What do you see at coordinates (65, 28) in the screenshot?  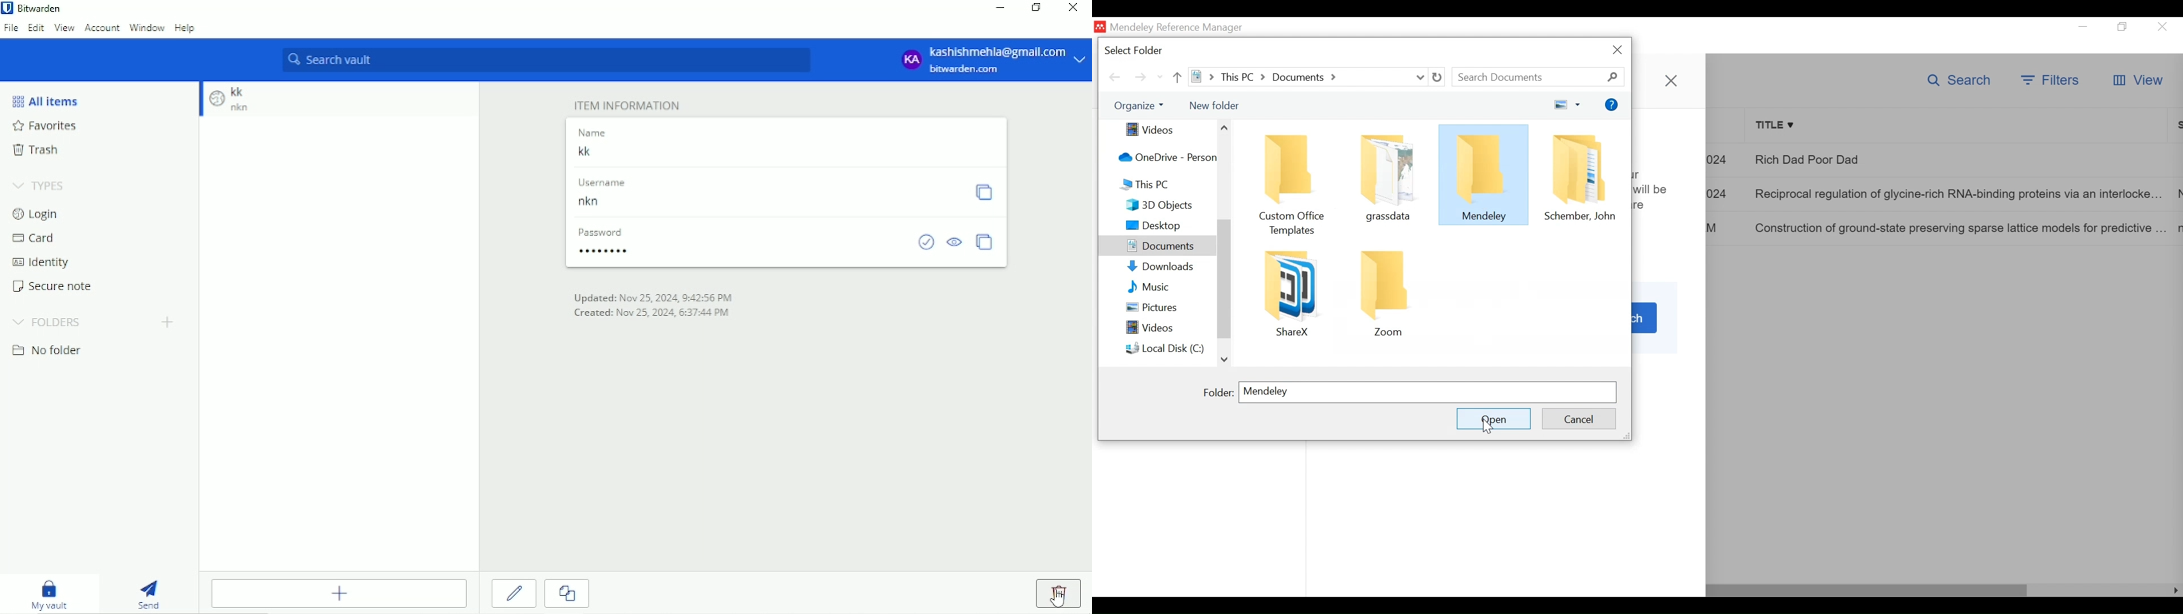 I see `View` at bounding box center [65, 28].